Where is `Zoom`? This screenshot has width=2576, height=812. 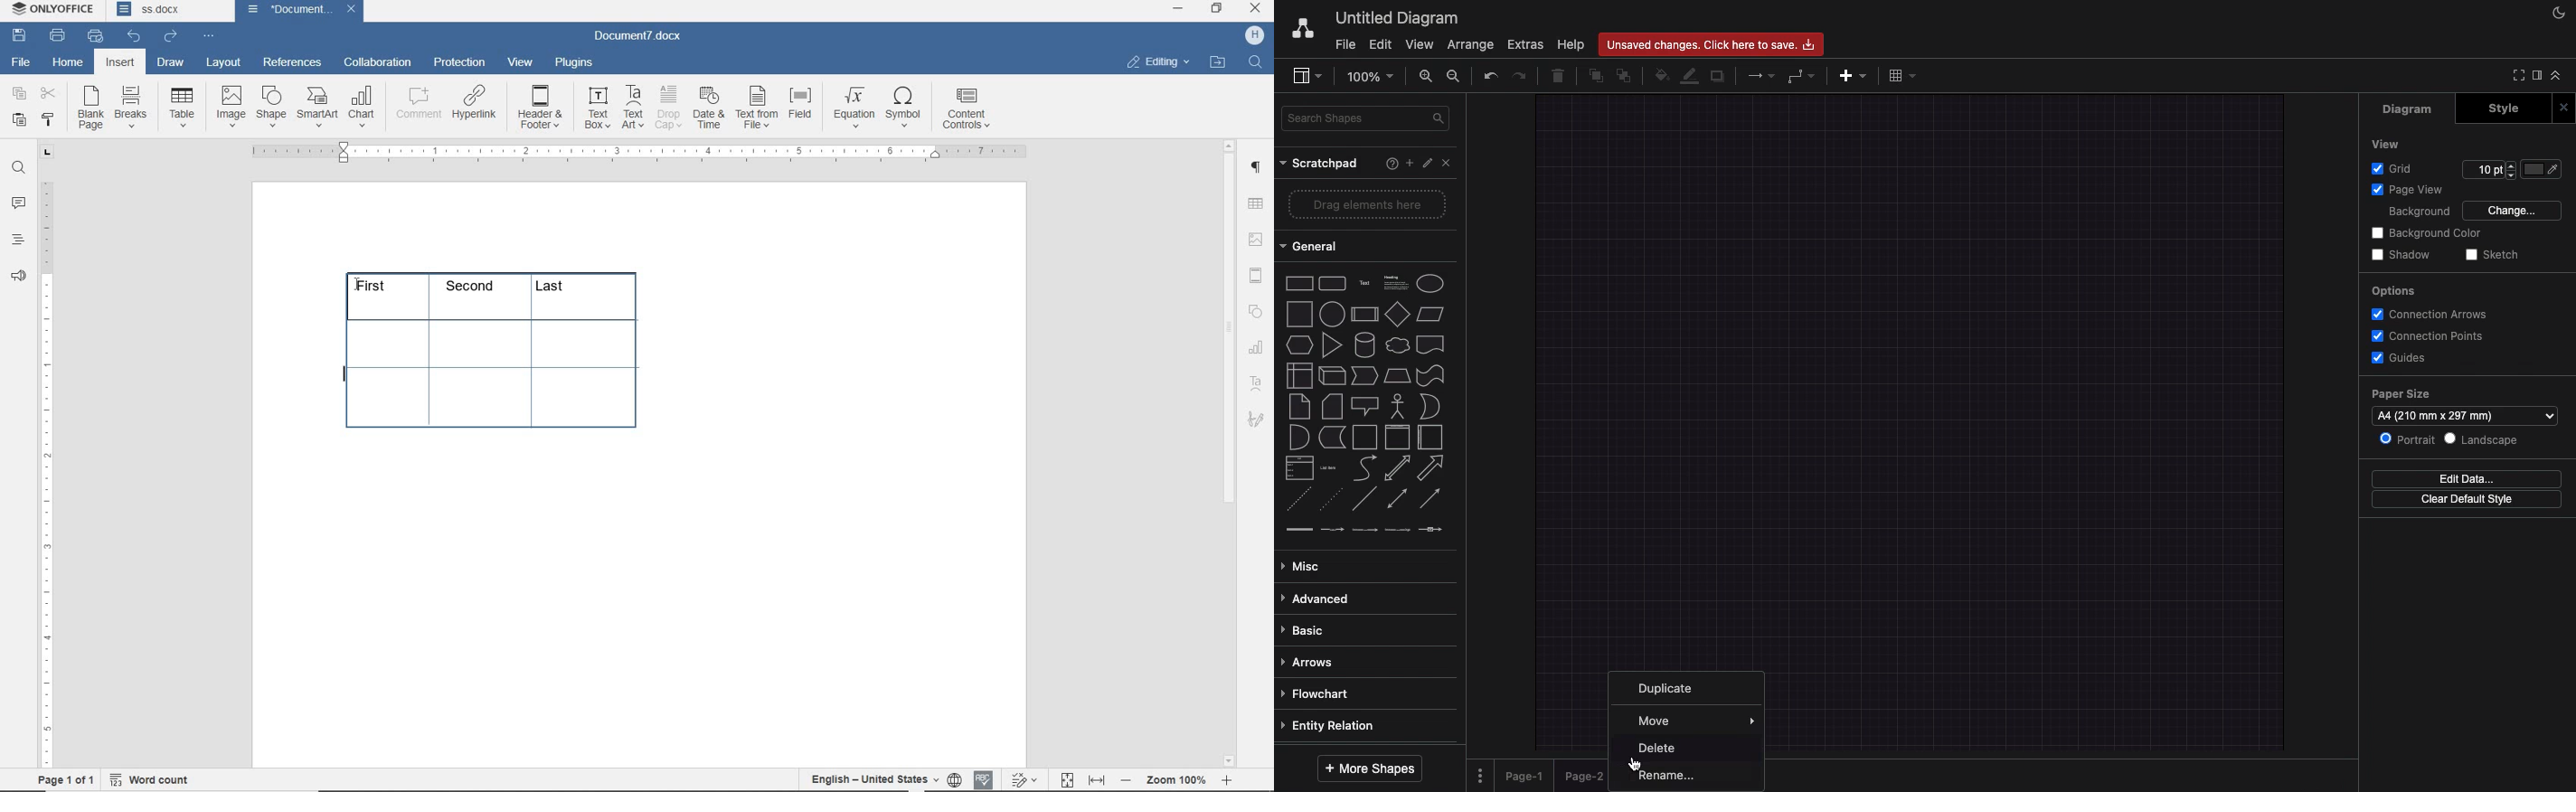 Zoom is located at coordinates (1375, 77).